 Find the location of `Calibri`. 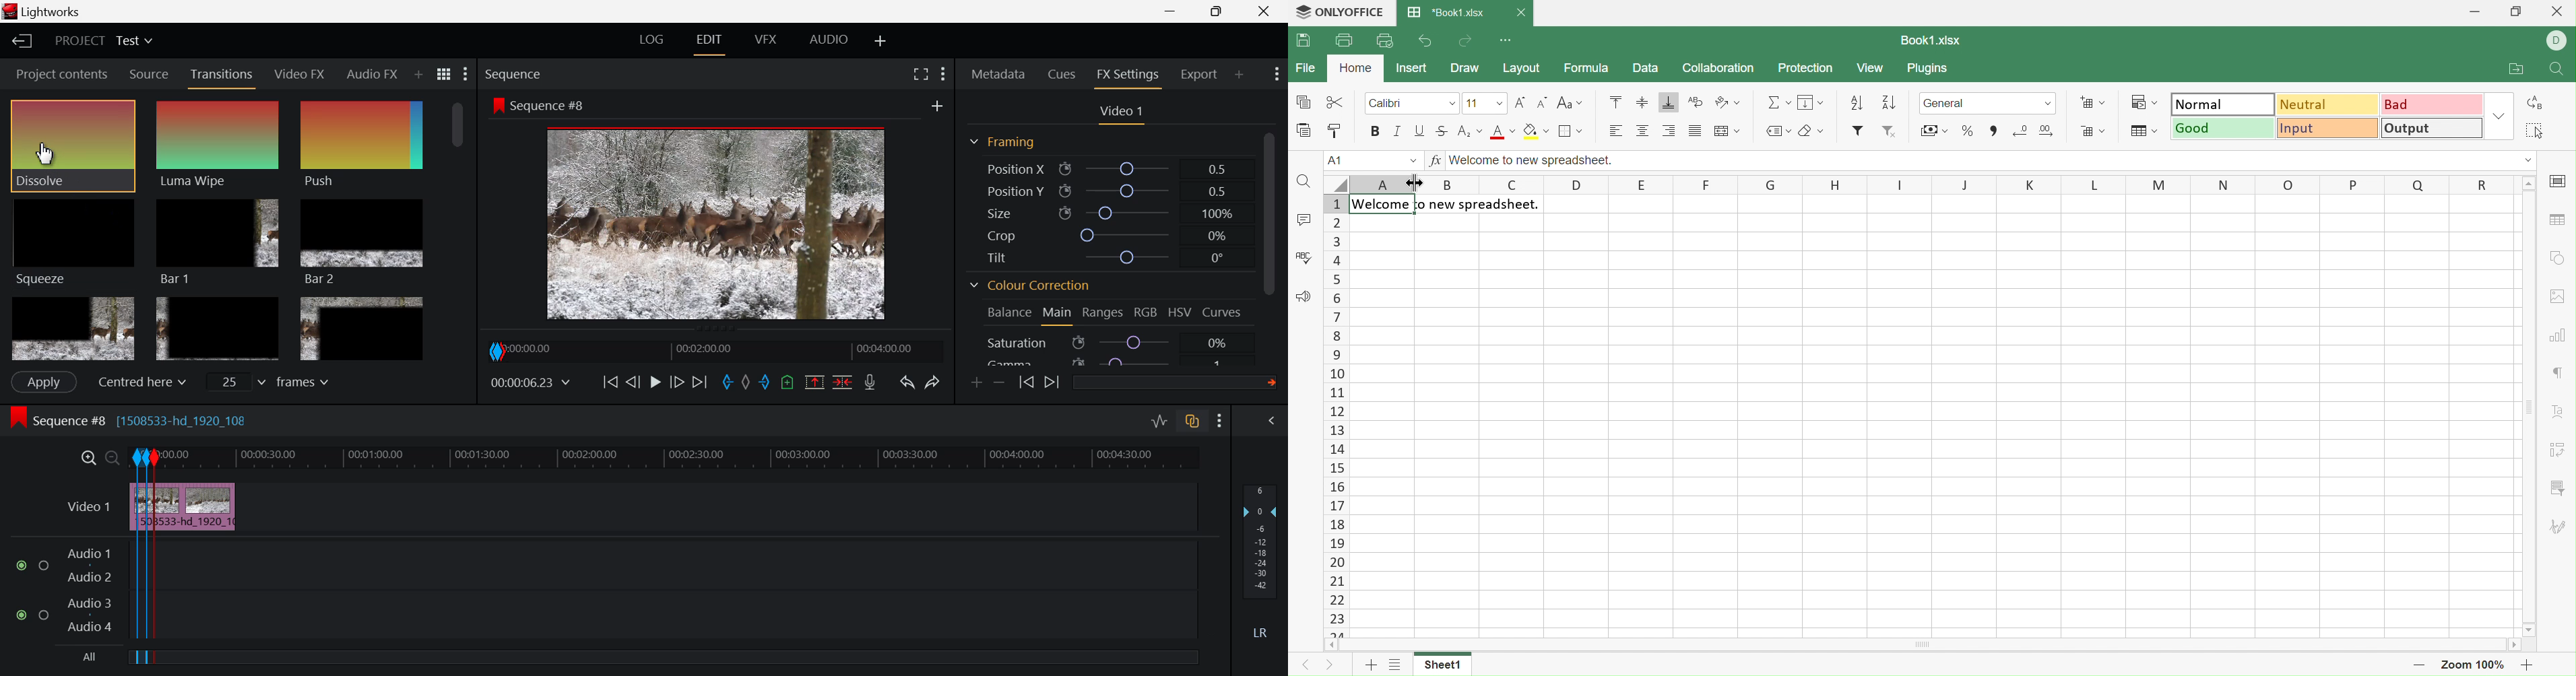

Calibri is located at coordinates (1388, 102).